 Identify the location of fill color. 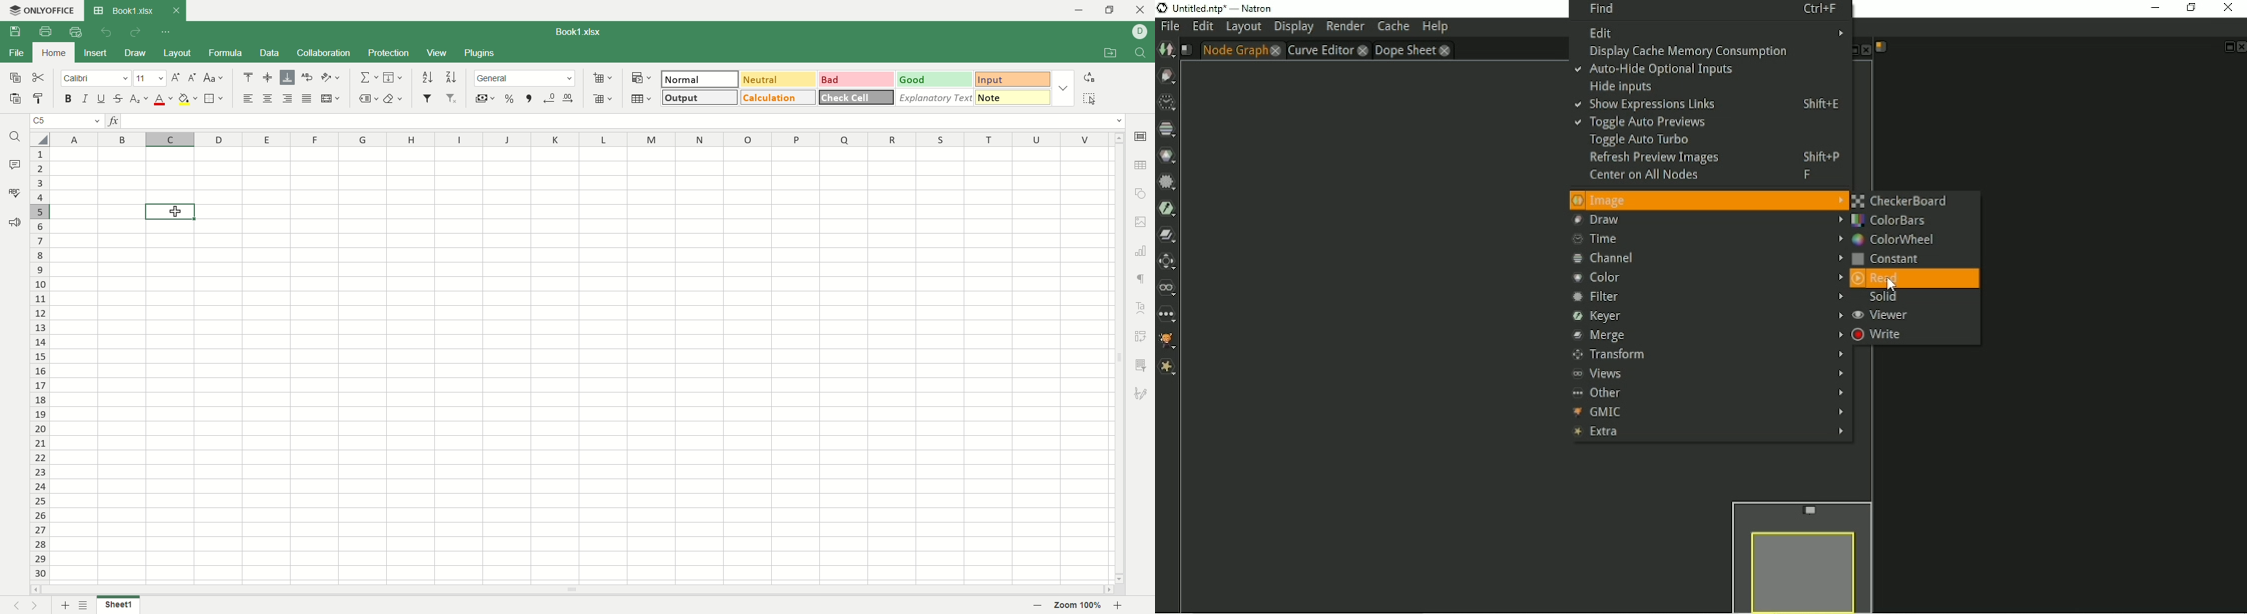
(188, 99).